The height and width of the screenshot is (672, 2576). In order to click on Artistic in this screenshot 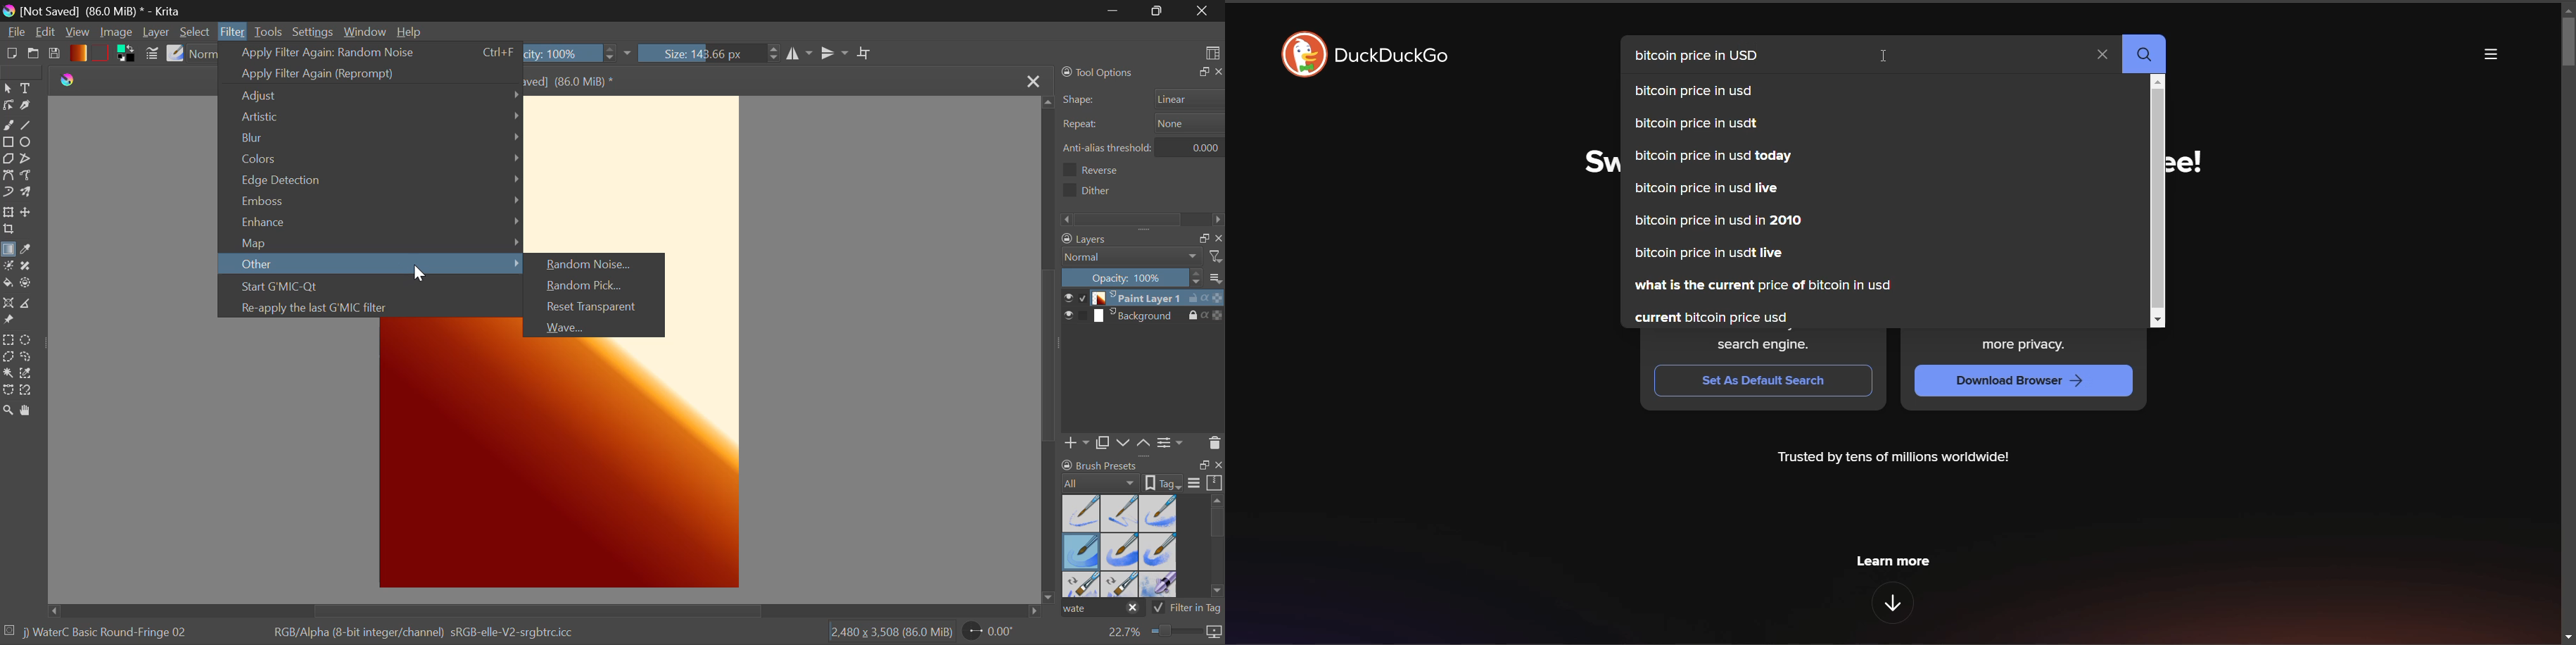, I will do `click(370, 118)`.